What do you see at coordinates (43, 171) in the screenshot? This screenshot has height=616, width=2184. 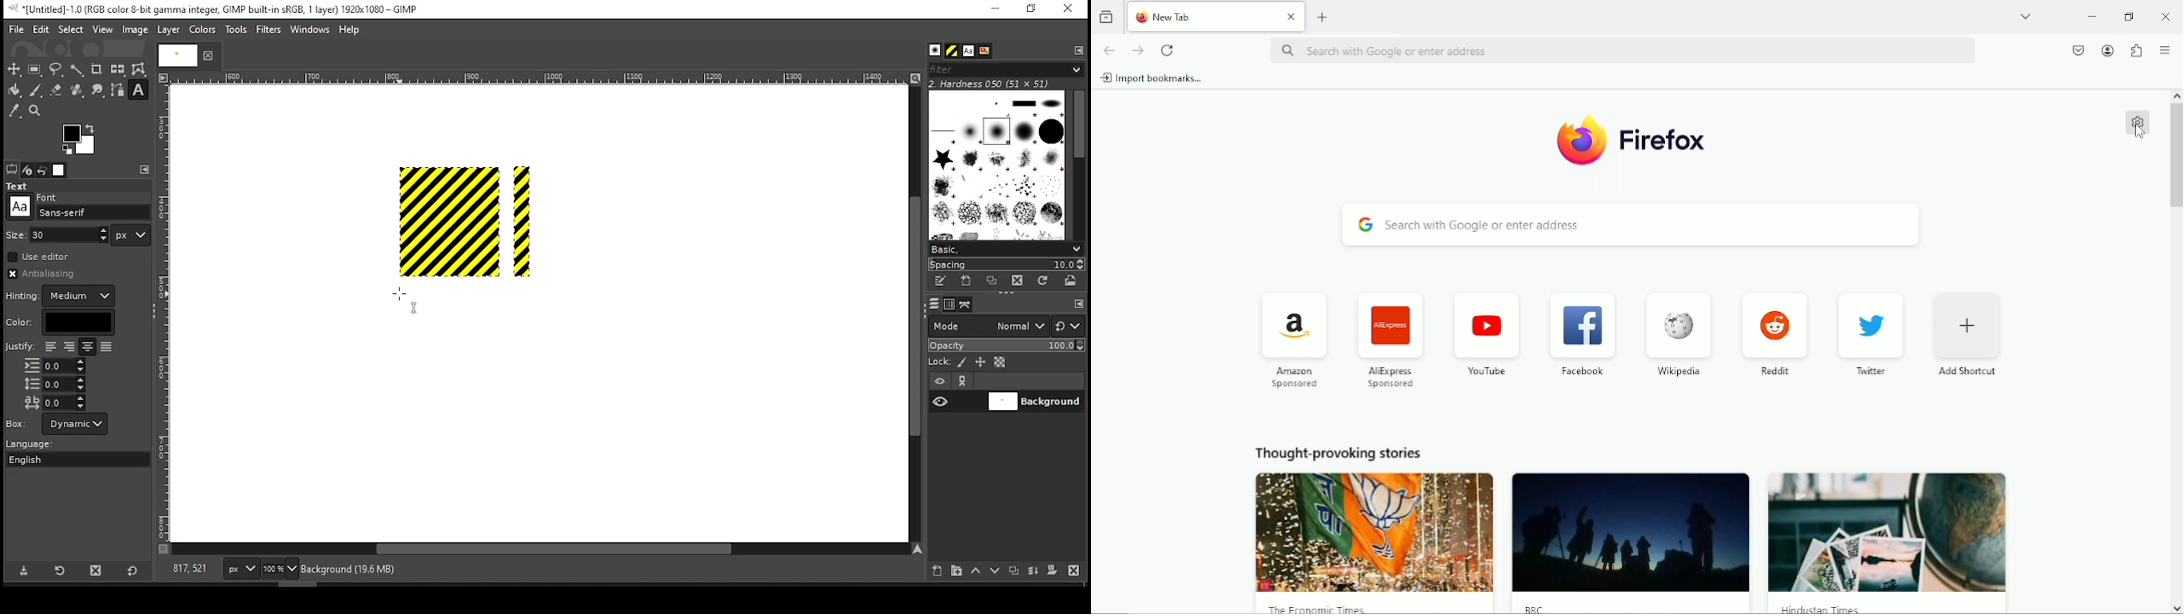 I see `undo history` at bounding box center [43, 171].